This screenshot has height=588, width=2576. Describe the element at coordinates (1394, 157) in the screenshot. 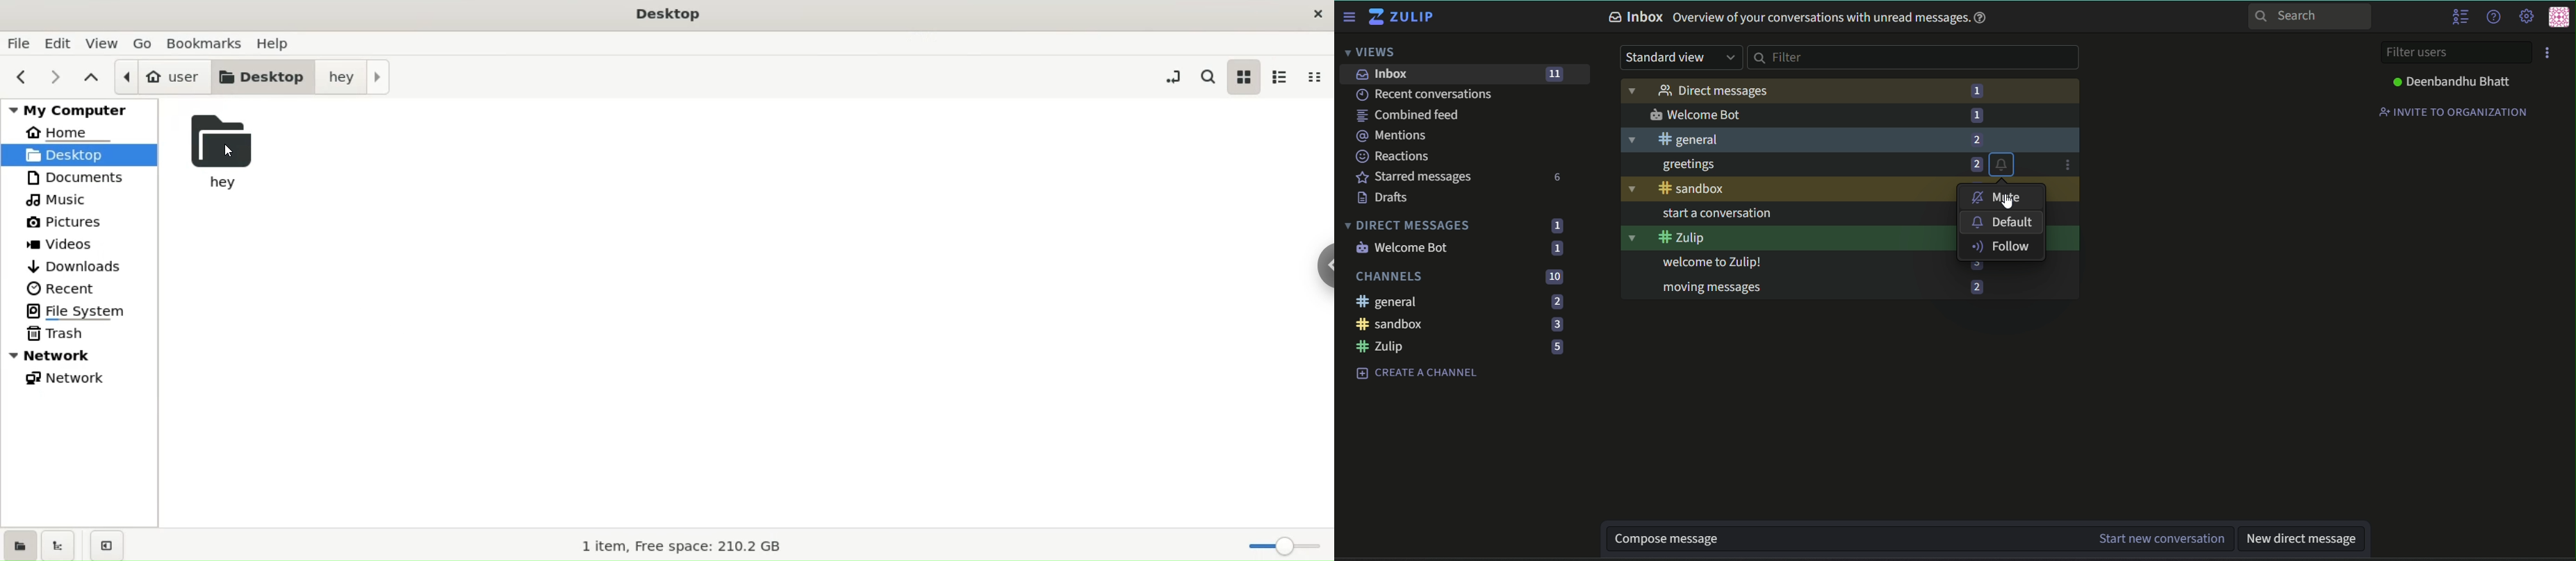

I see `Reactions` at that location.